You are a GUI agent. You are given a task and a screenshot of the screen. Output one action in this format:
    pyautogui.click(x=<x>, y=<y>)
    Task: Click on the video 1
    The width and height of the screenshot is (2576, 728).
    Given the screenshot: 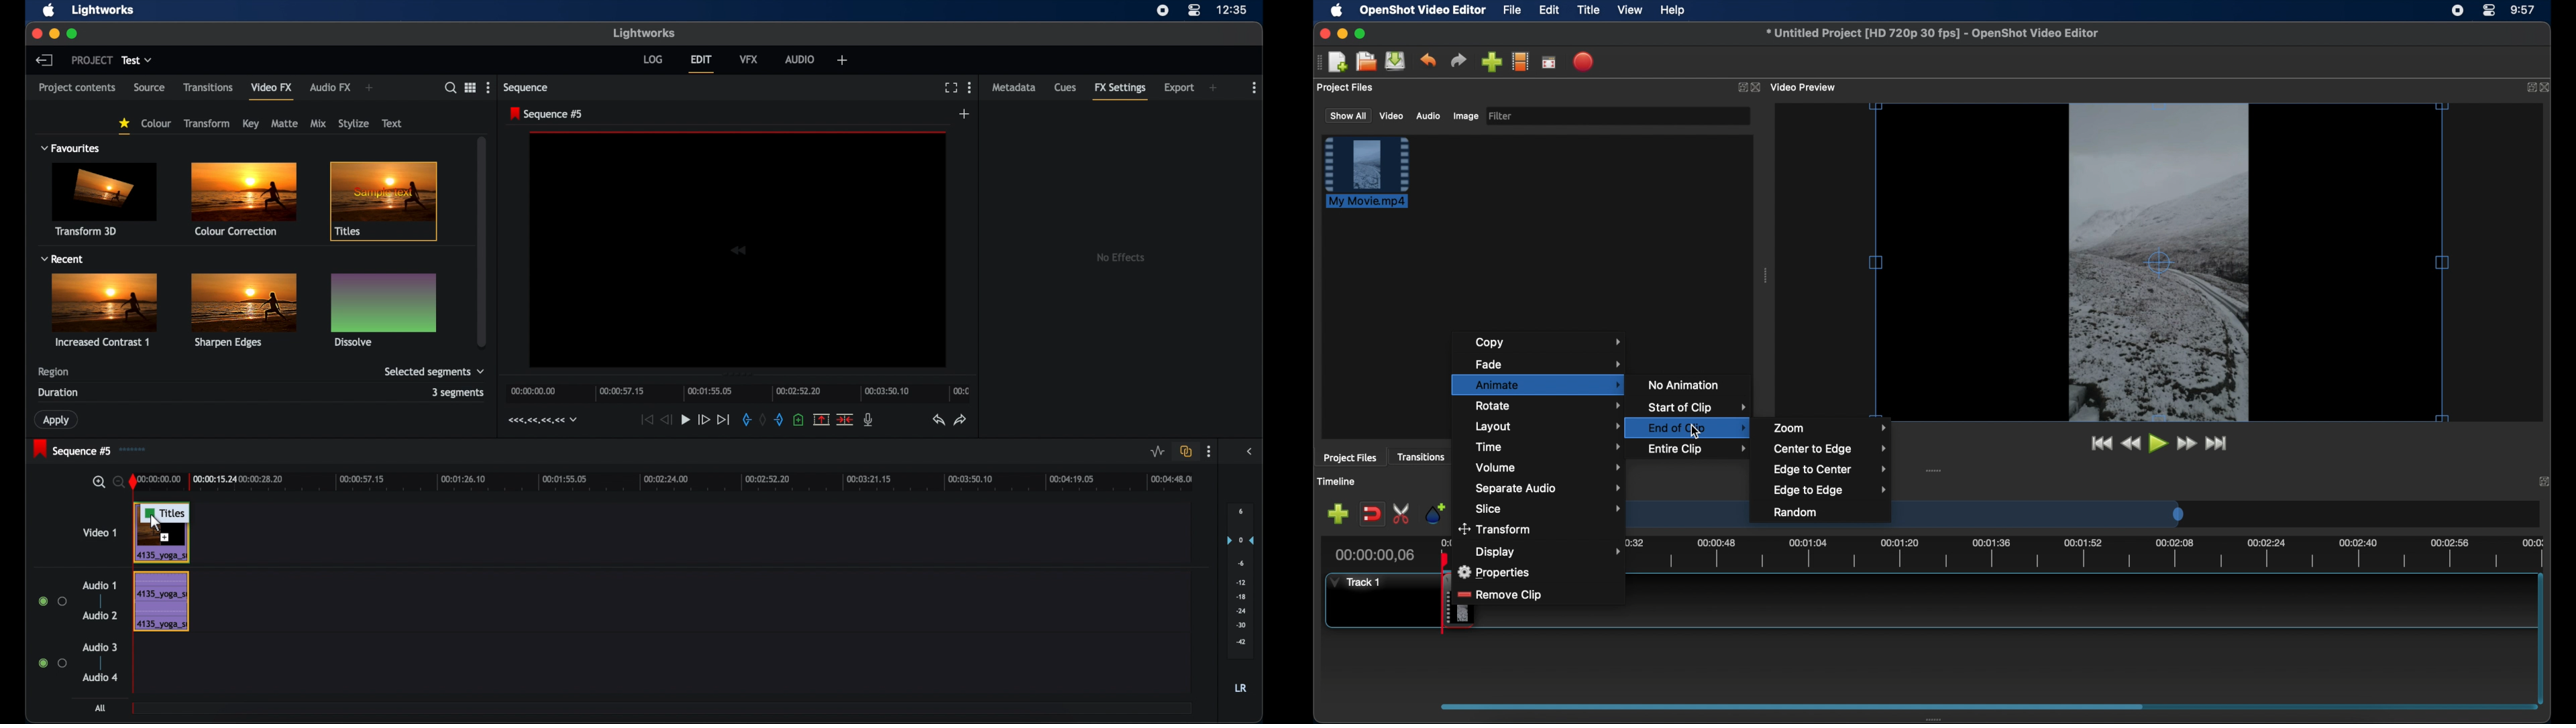 What is the action you would take?
    pyautogui.click(x=101, y=532)
    